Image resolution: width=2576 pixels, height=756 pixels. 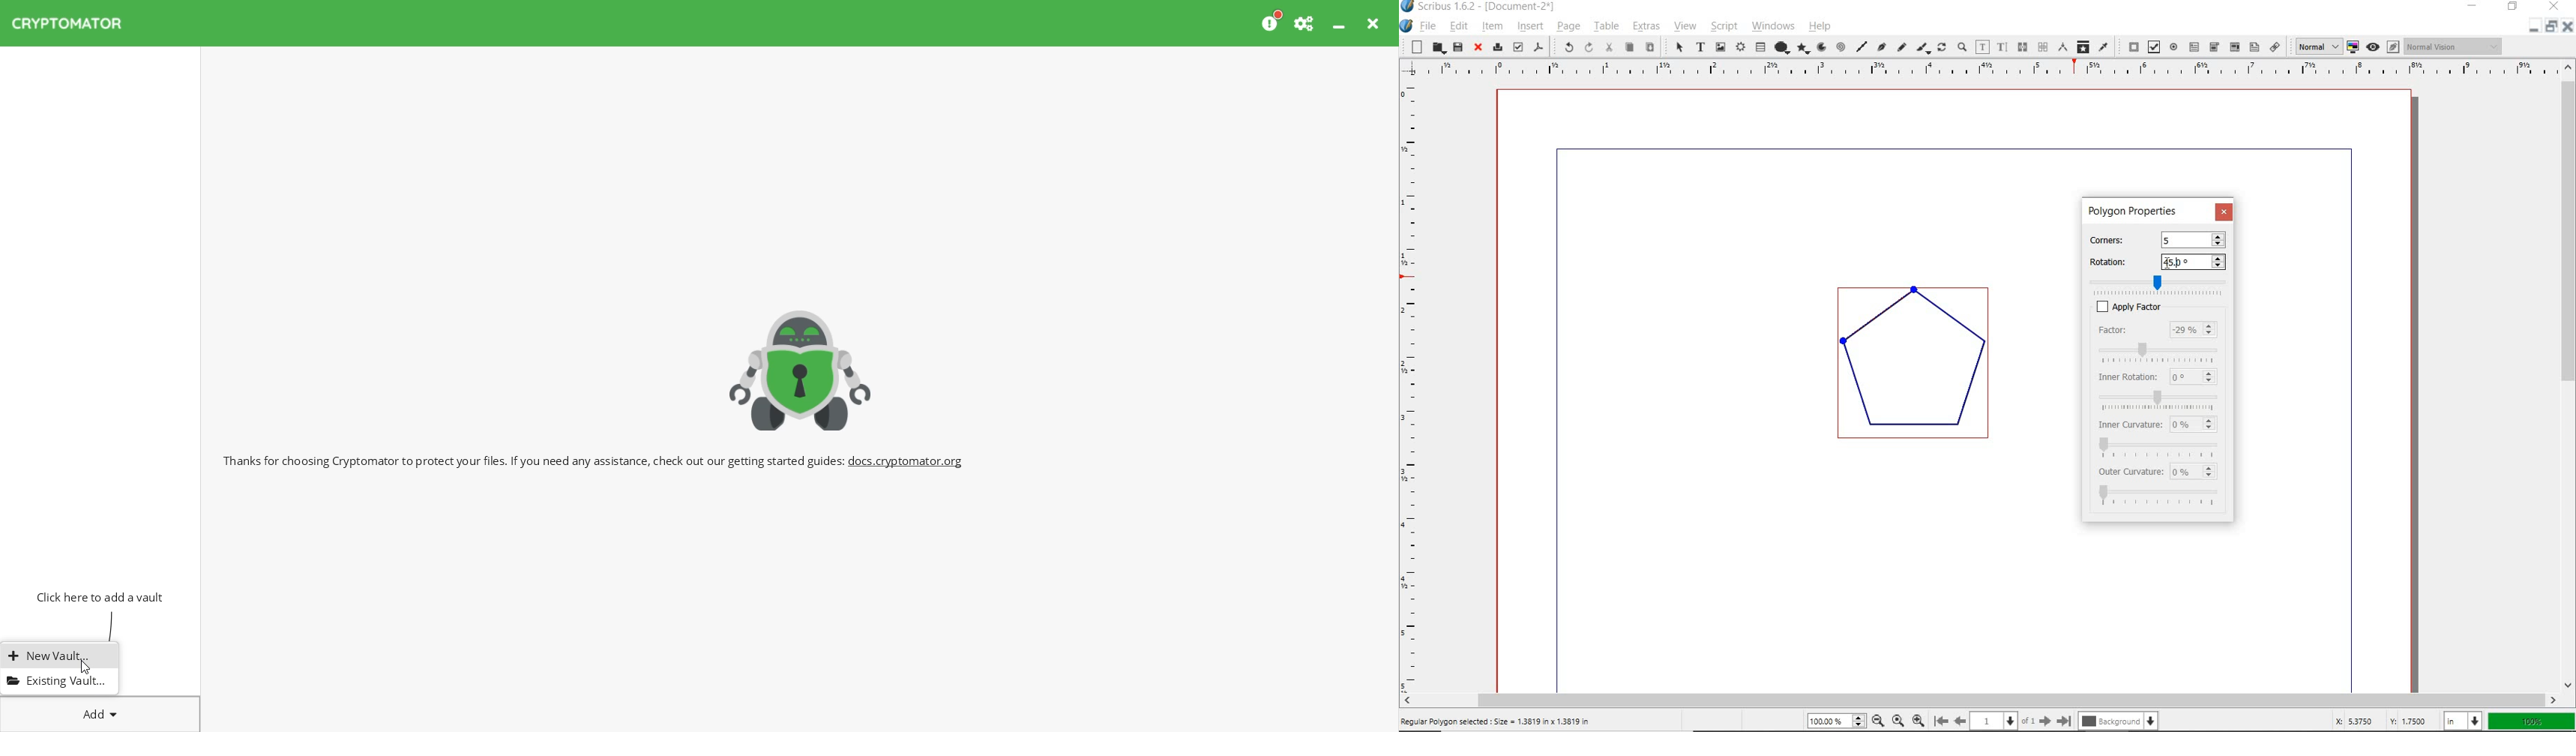 What do you see at coordinates (2042, 46) in the screenshot?
I see `unlink text frames` at bounding box center [2042, 46].